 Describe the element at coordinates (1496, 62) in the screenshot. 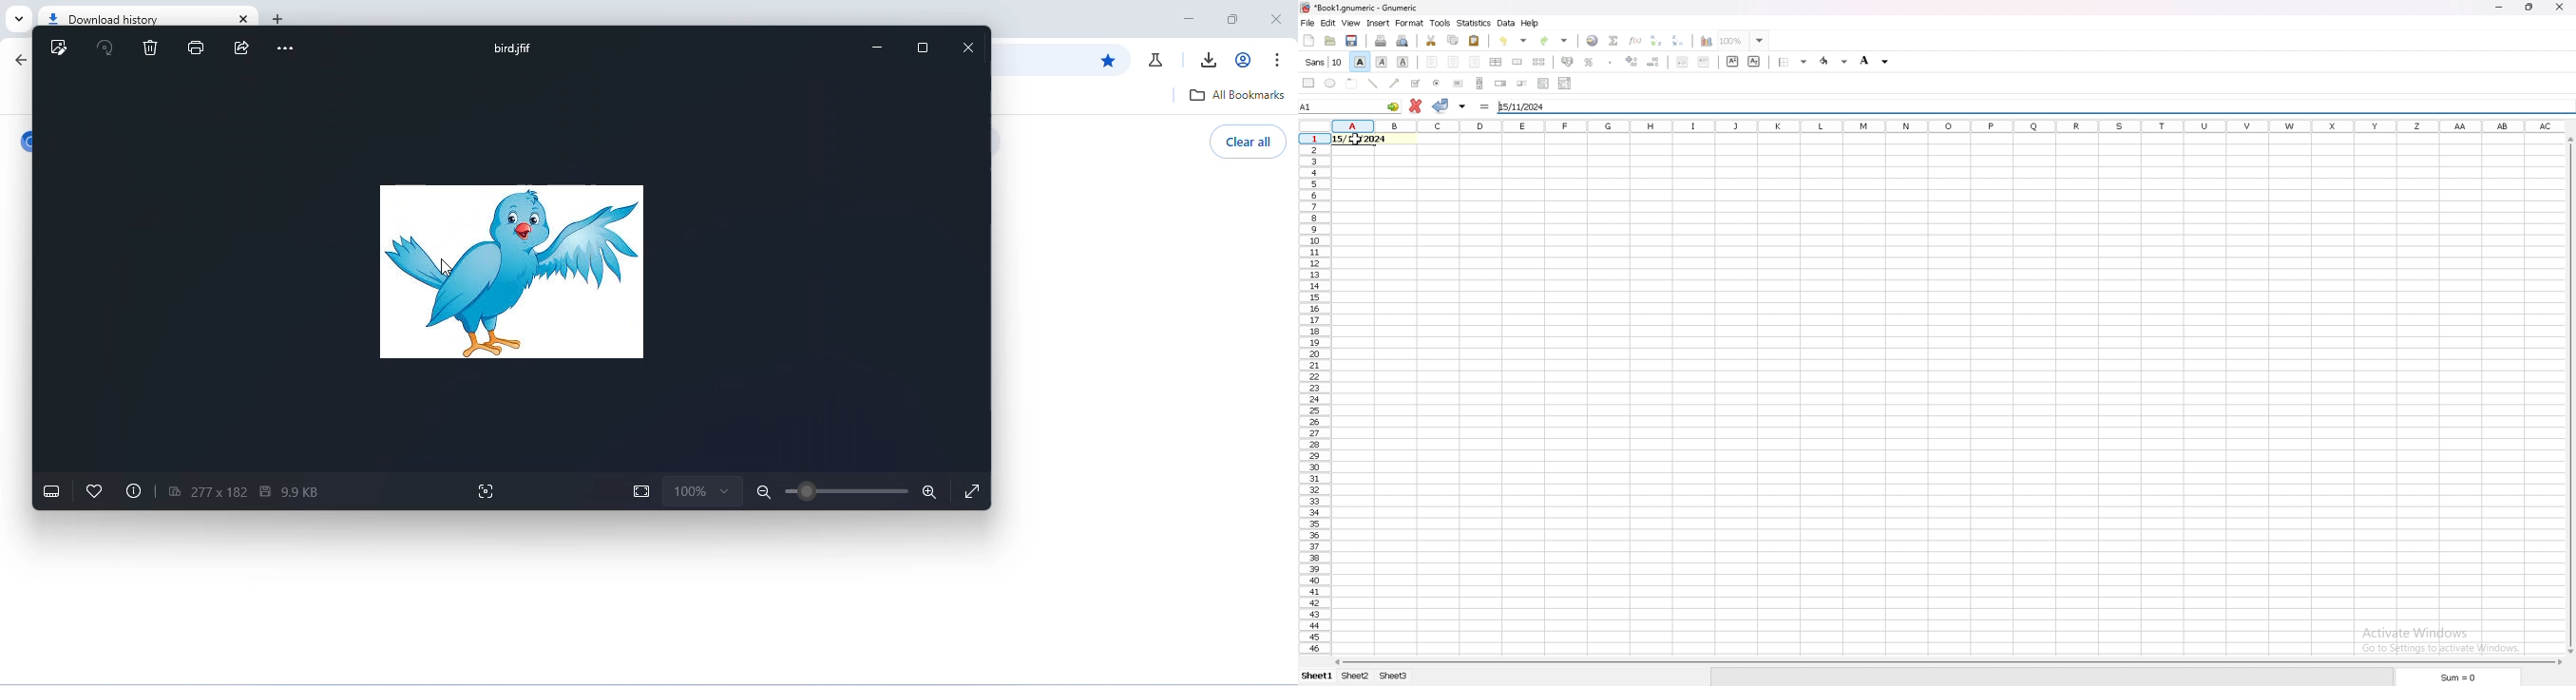

I see `center horizontally` at that location.